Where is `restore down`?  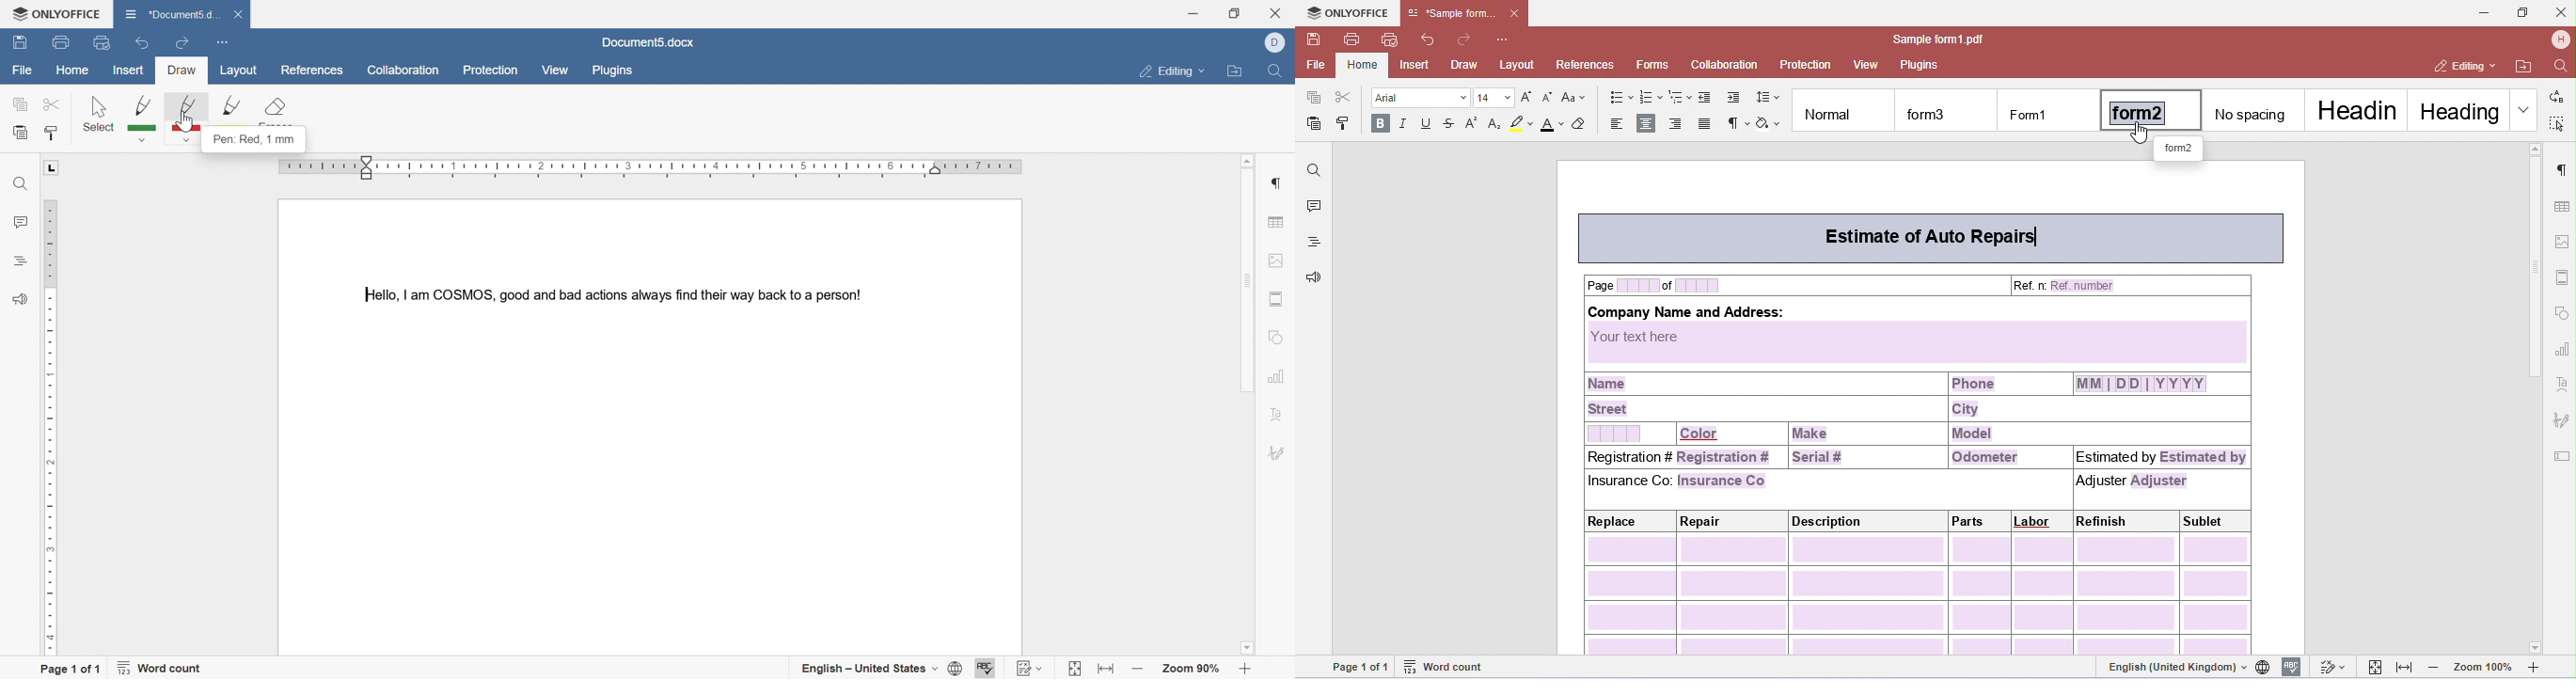 restore down is located at coordinates (1235, 13).